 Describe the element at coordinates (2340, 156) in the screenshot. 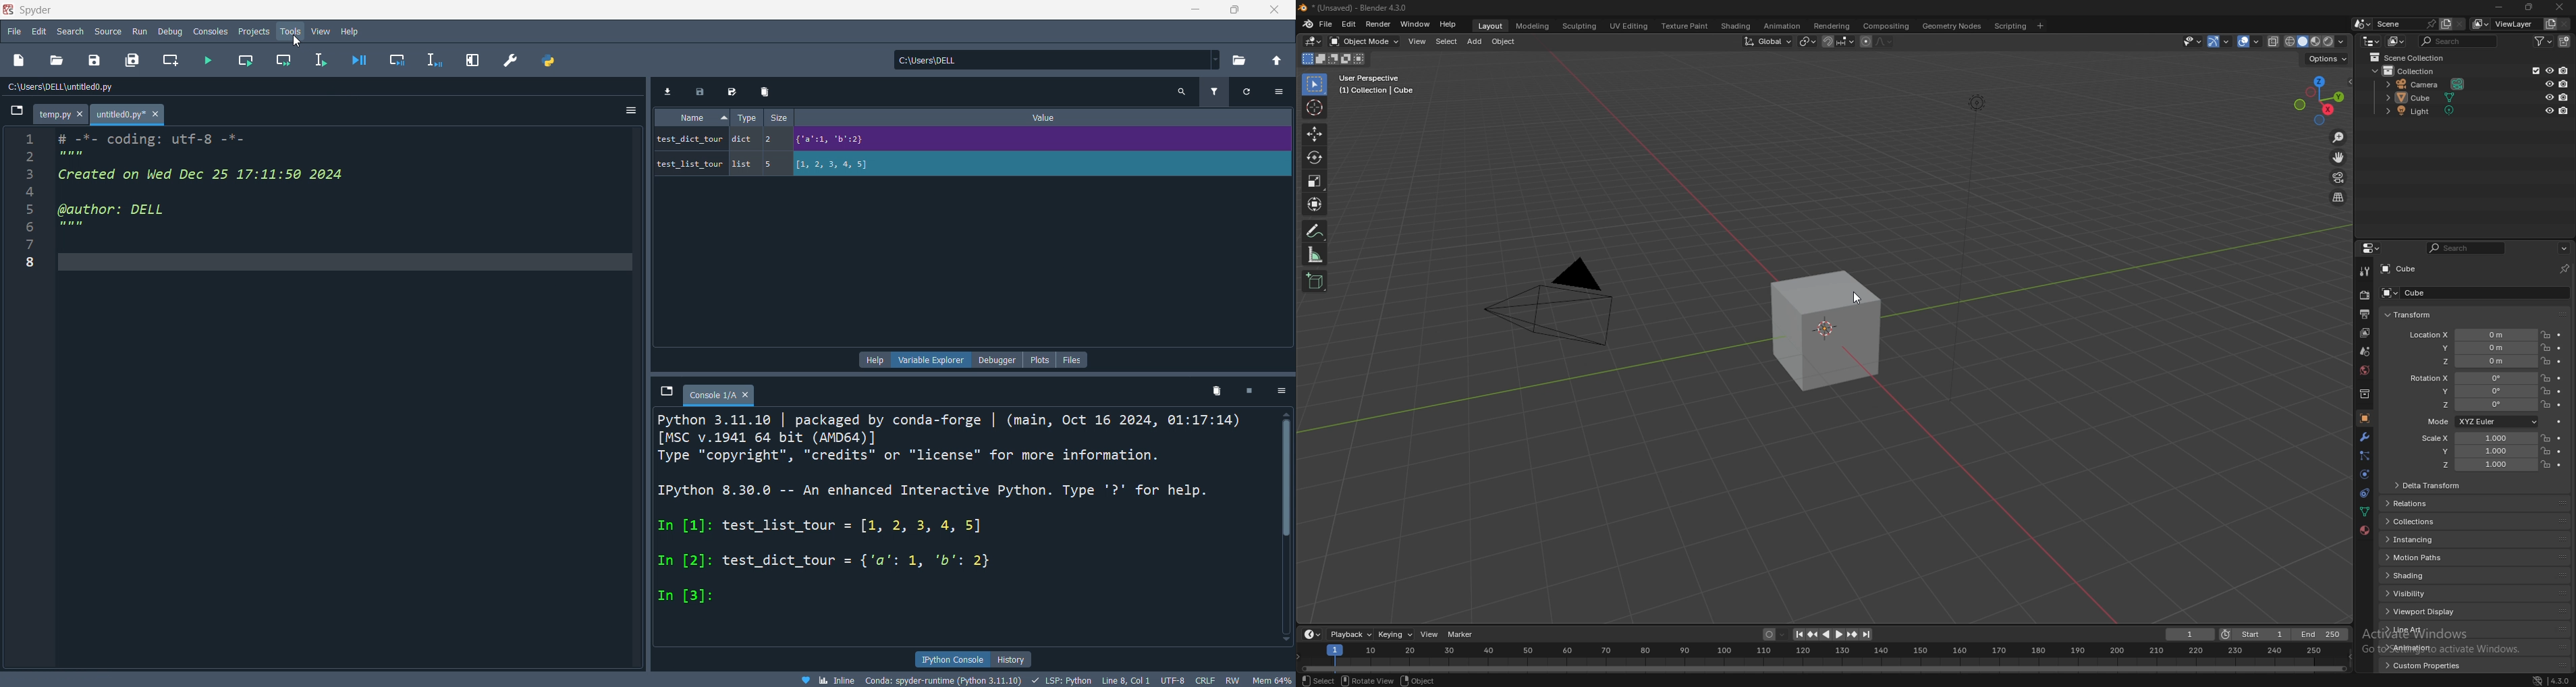

I see `move` at that location.